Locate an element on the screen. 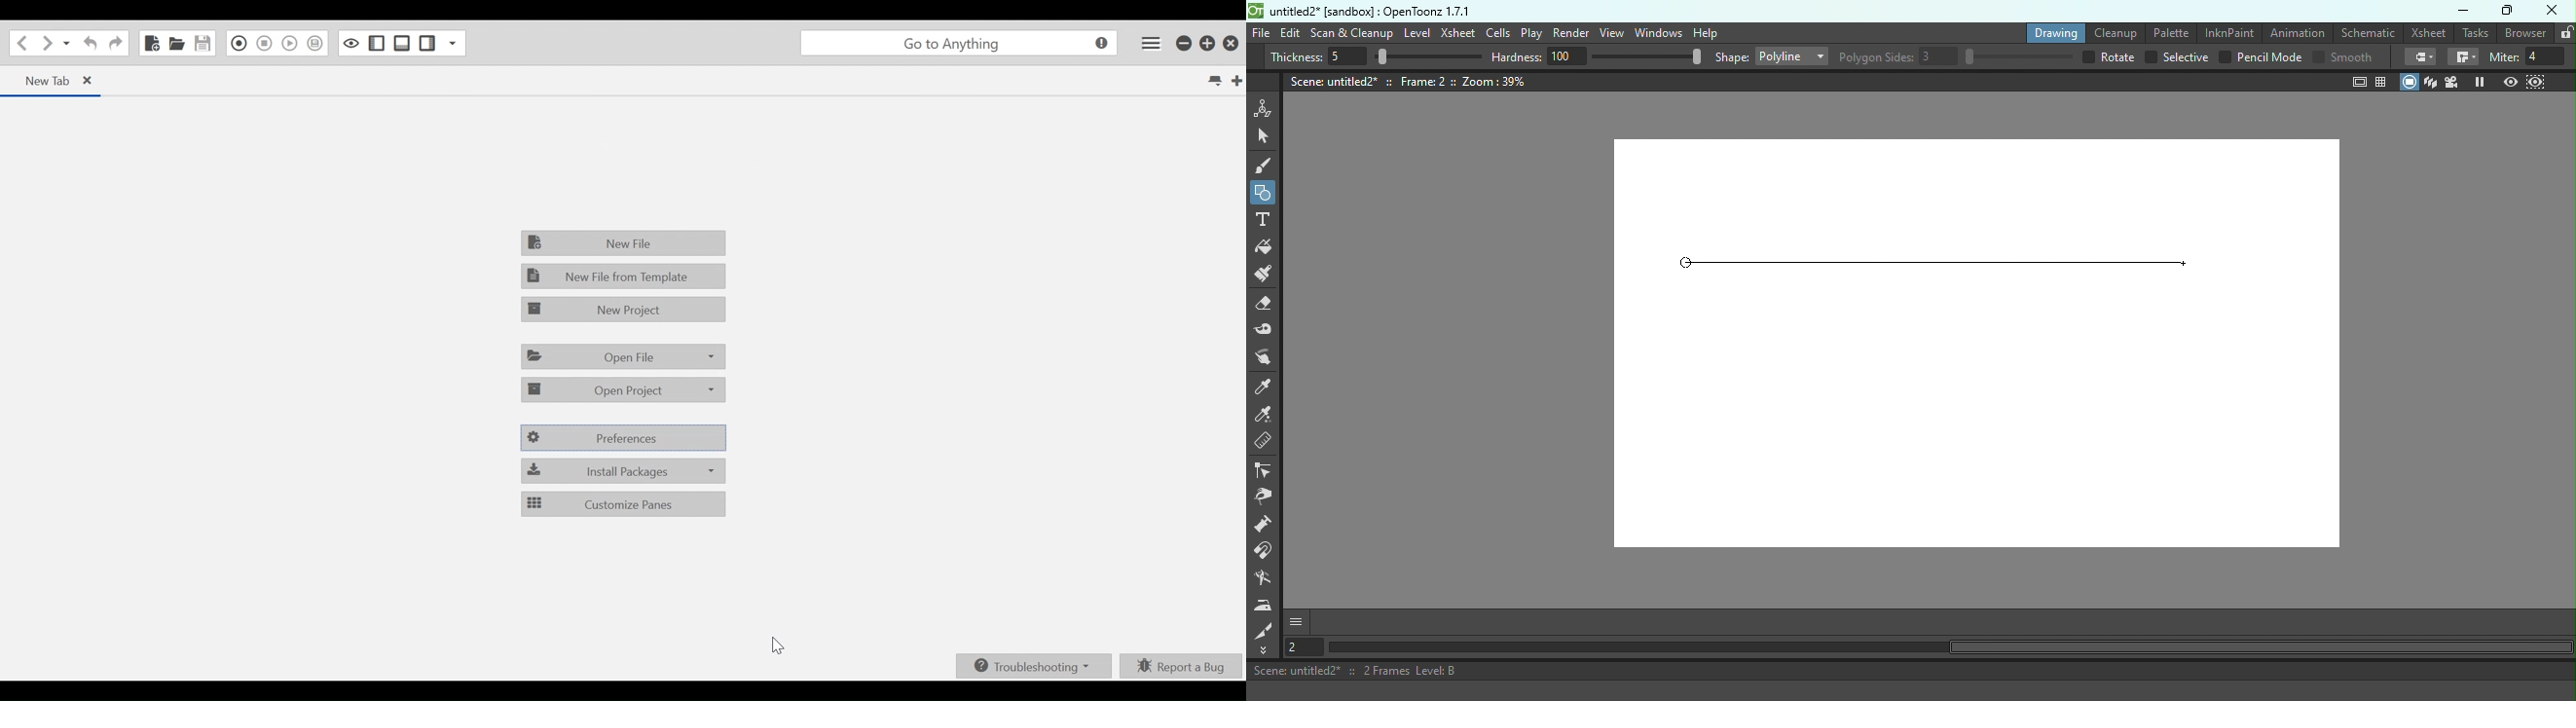  close is located at coordinates (1233, 43).